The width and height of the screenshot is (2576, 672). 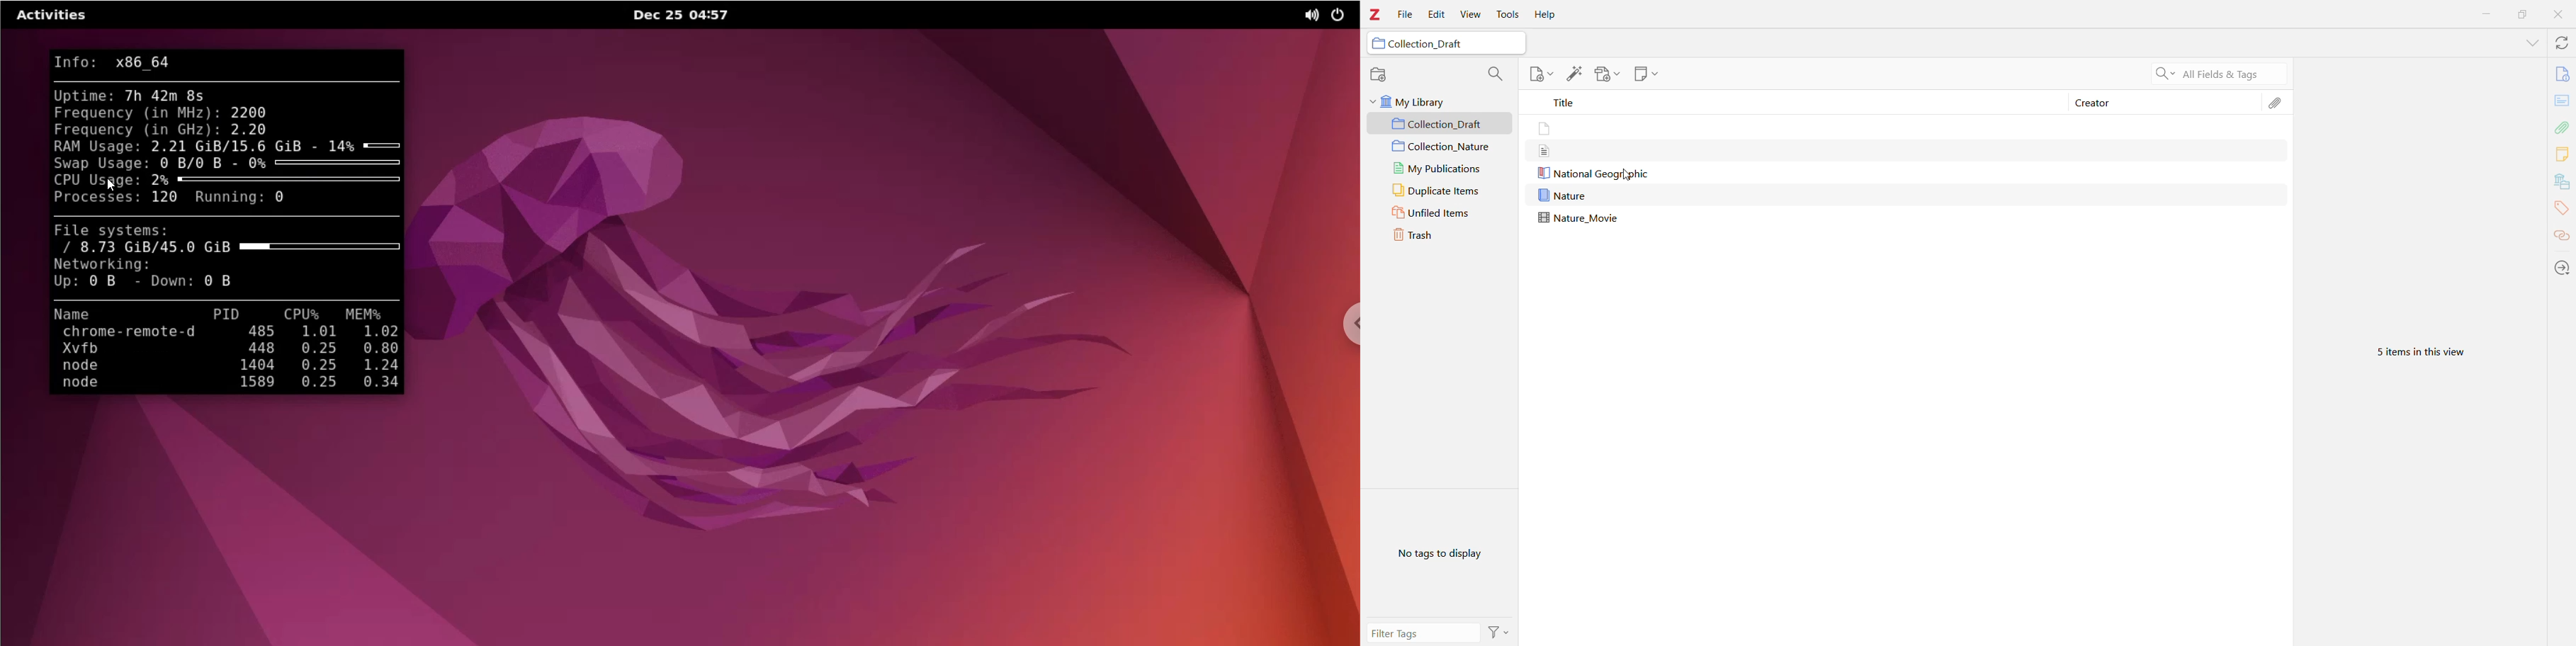 I want to click on nature, so click(x=1565, y=196).